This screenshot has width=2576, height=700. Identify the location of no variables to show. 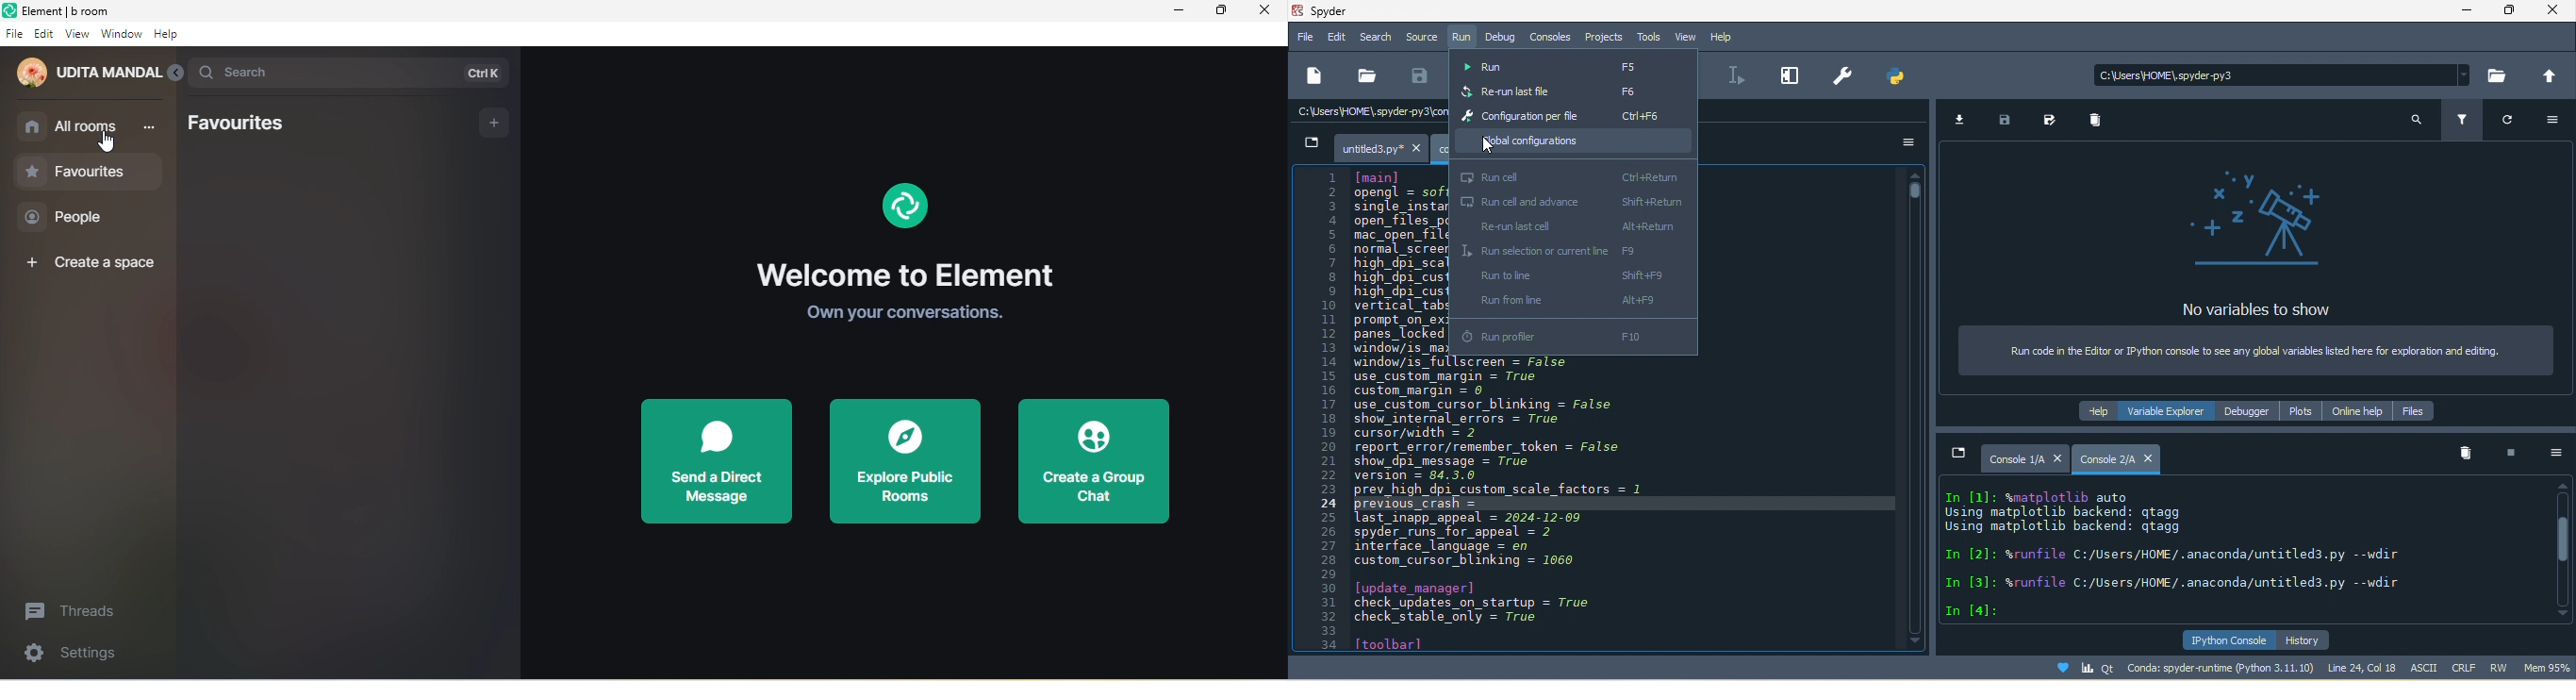
(2258, 239).